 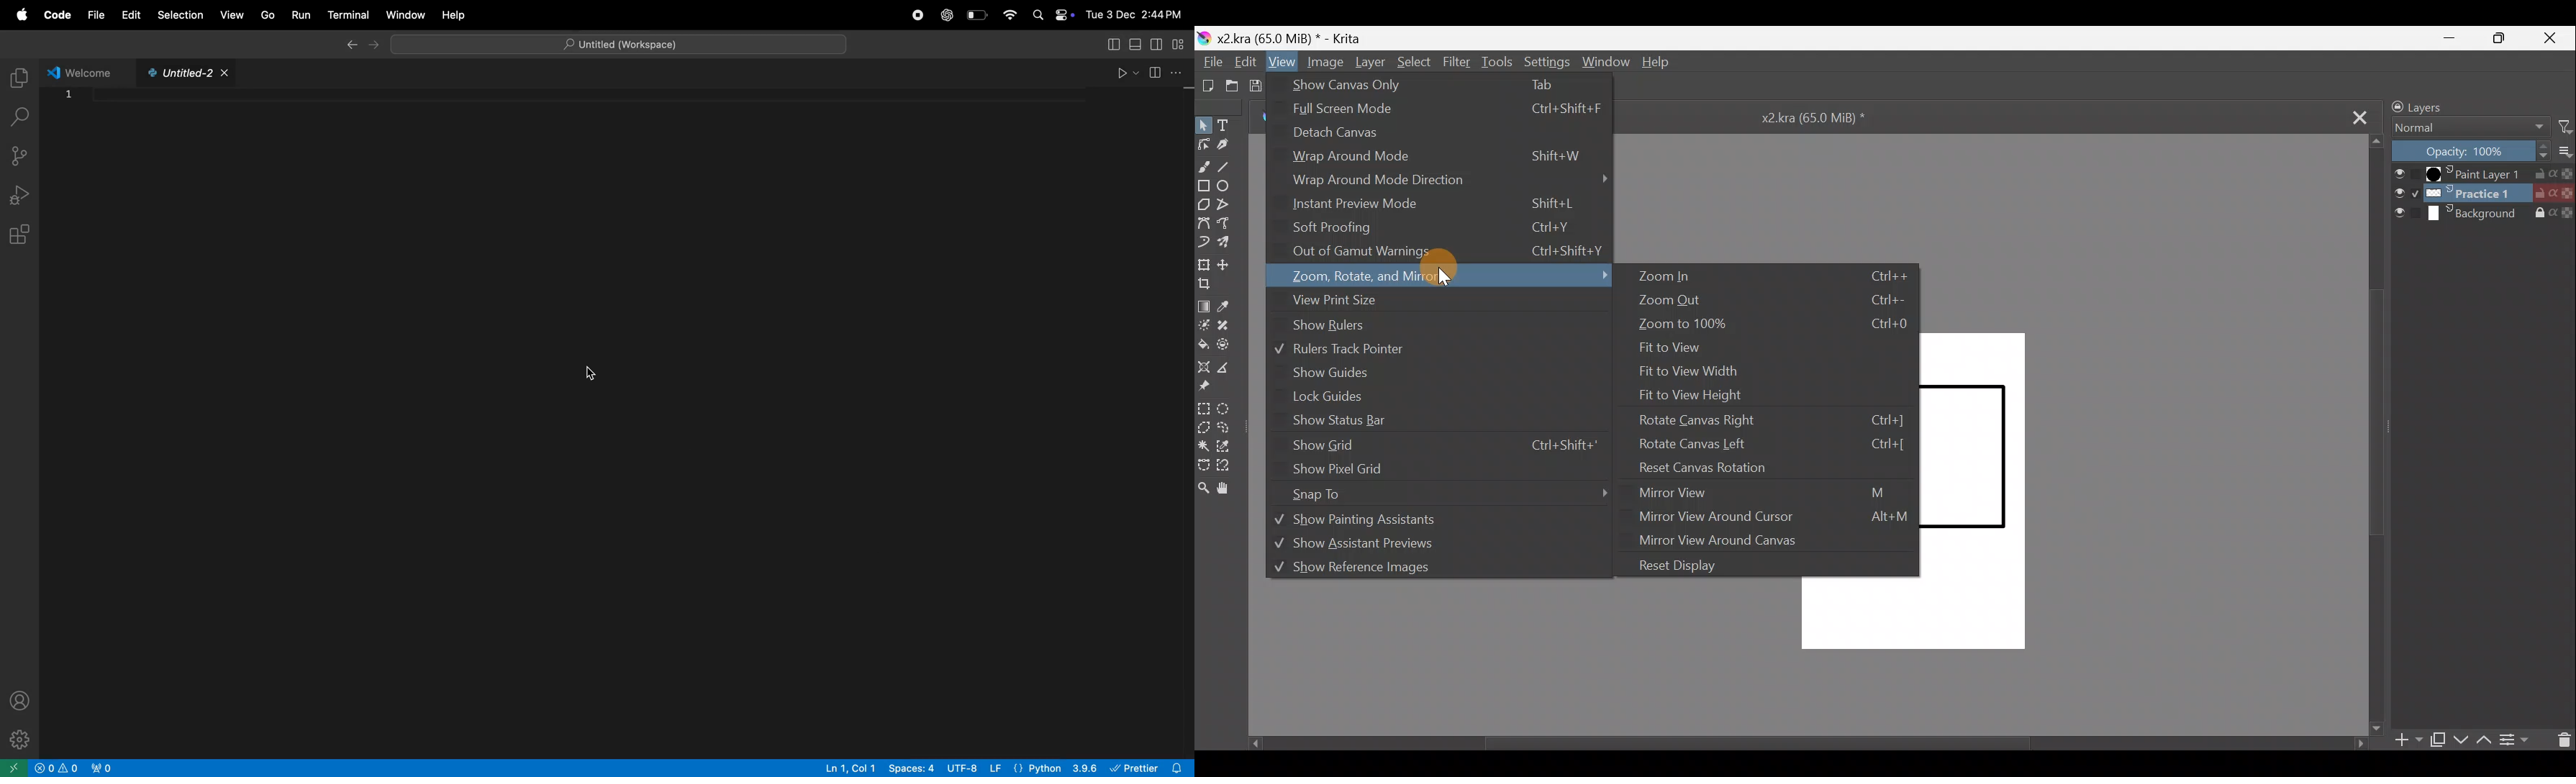 What do you see at coordinates (1705, 392) in the screenshot?
I see `Fit to view height` at bounding box center [1705, 392].